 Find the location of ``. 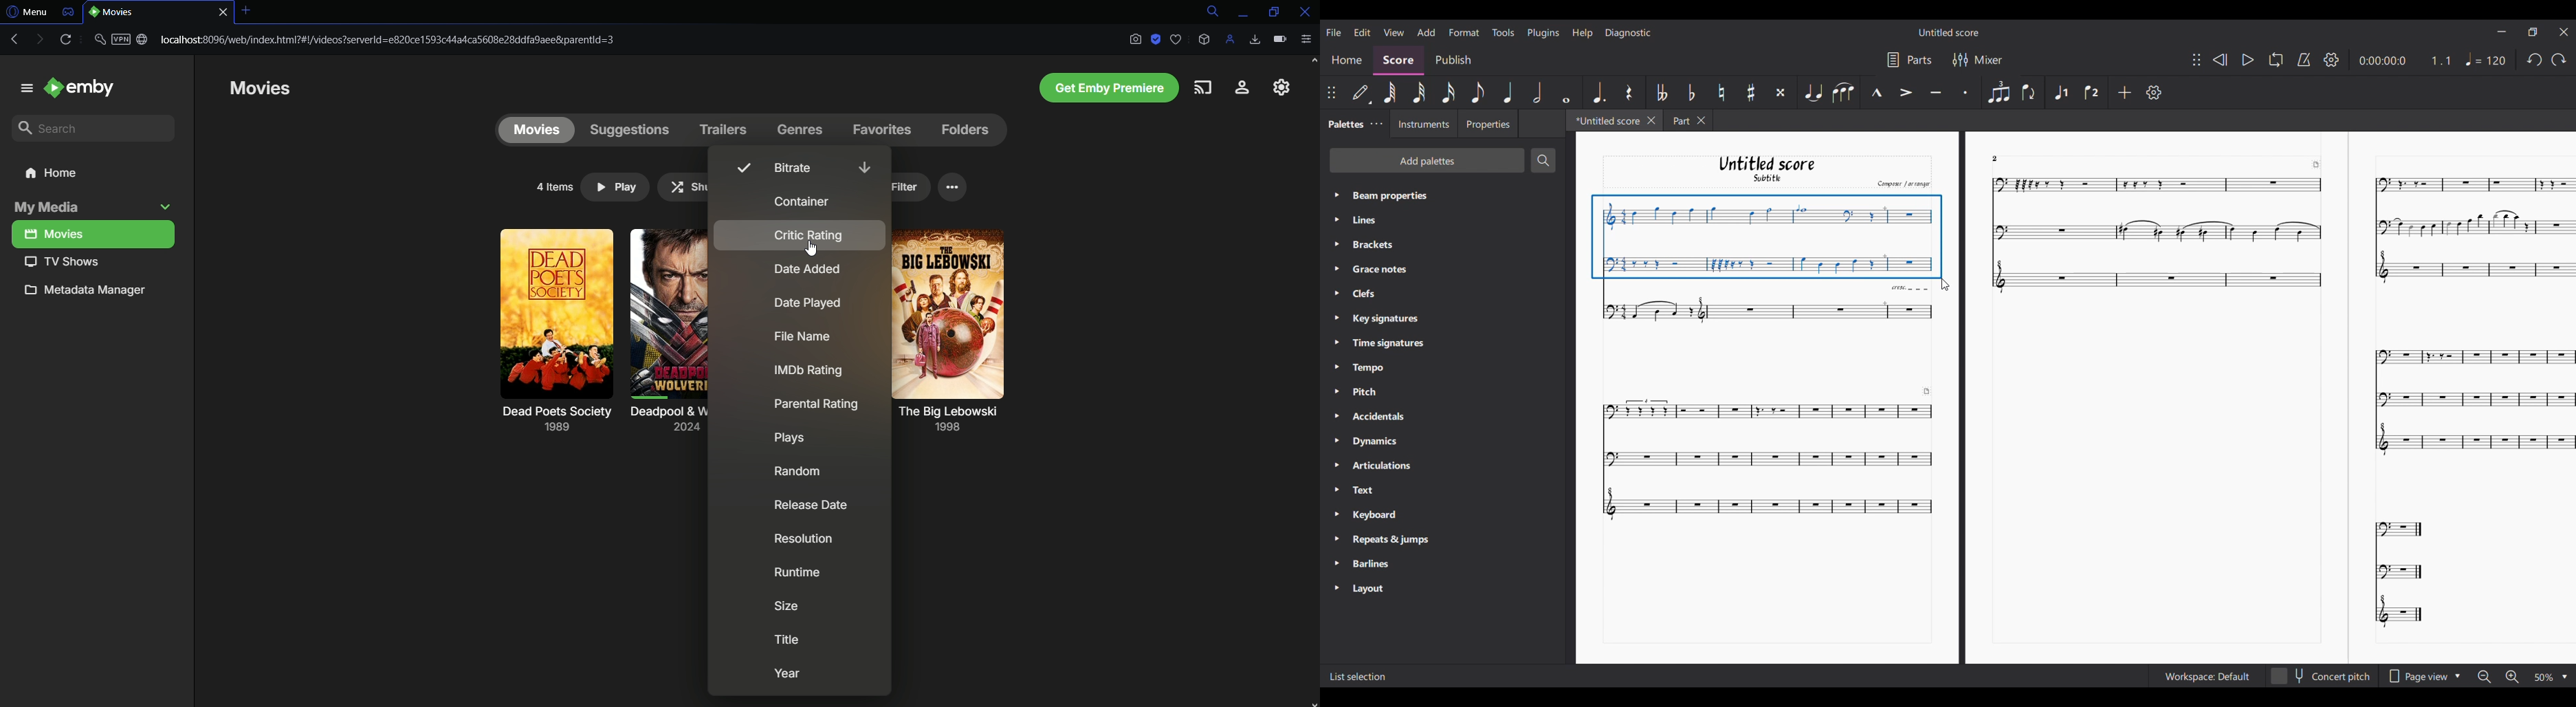

 is located at coordinates (1334, 490).